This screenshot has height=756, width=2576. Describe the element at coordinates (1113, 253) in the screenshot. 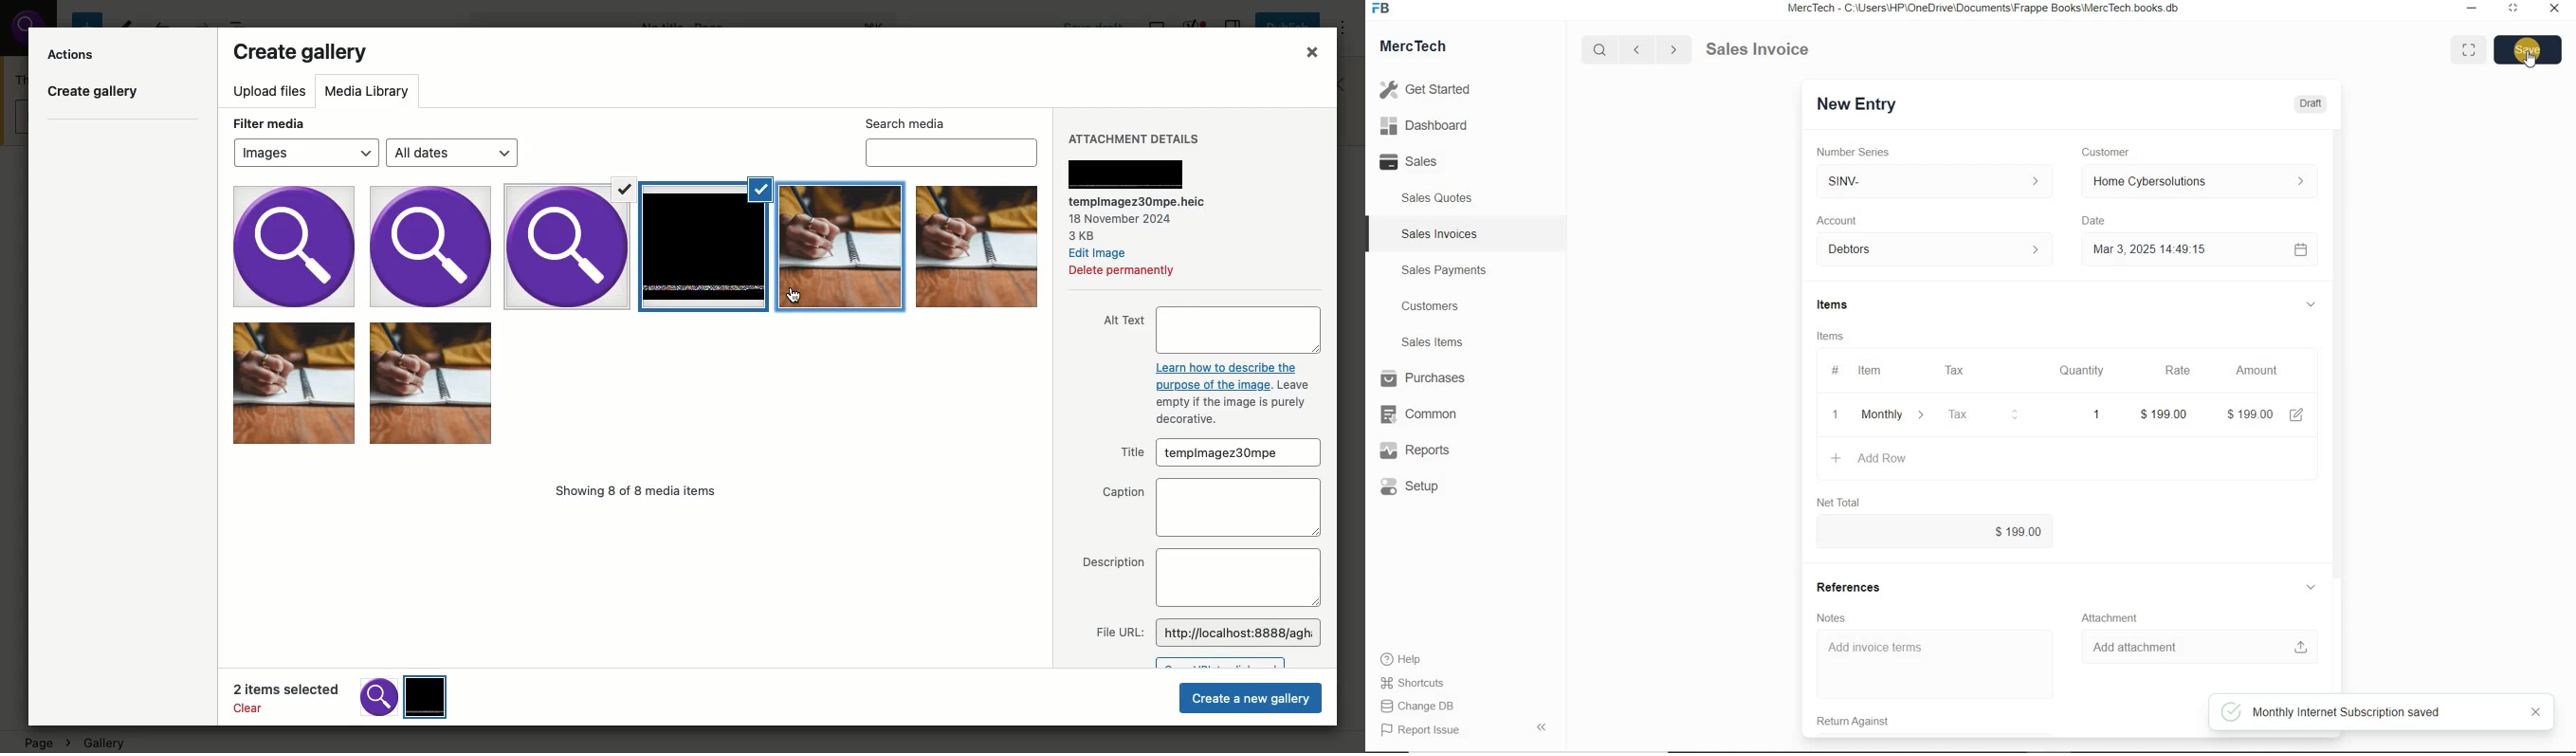

I see `Edit Image` at that location.